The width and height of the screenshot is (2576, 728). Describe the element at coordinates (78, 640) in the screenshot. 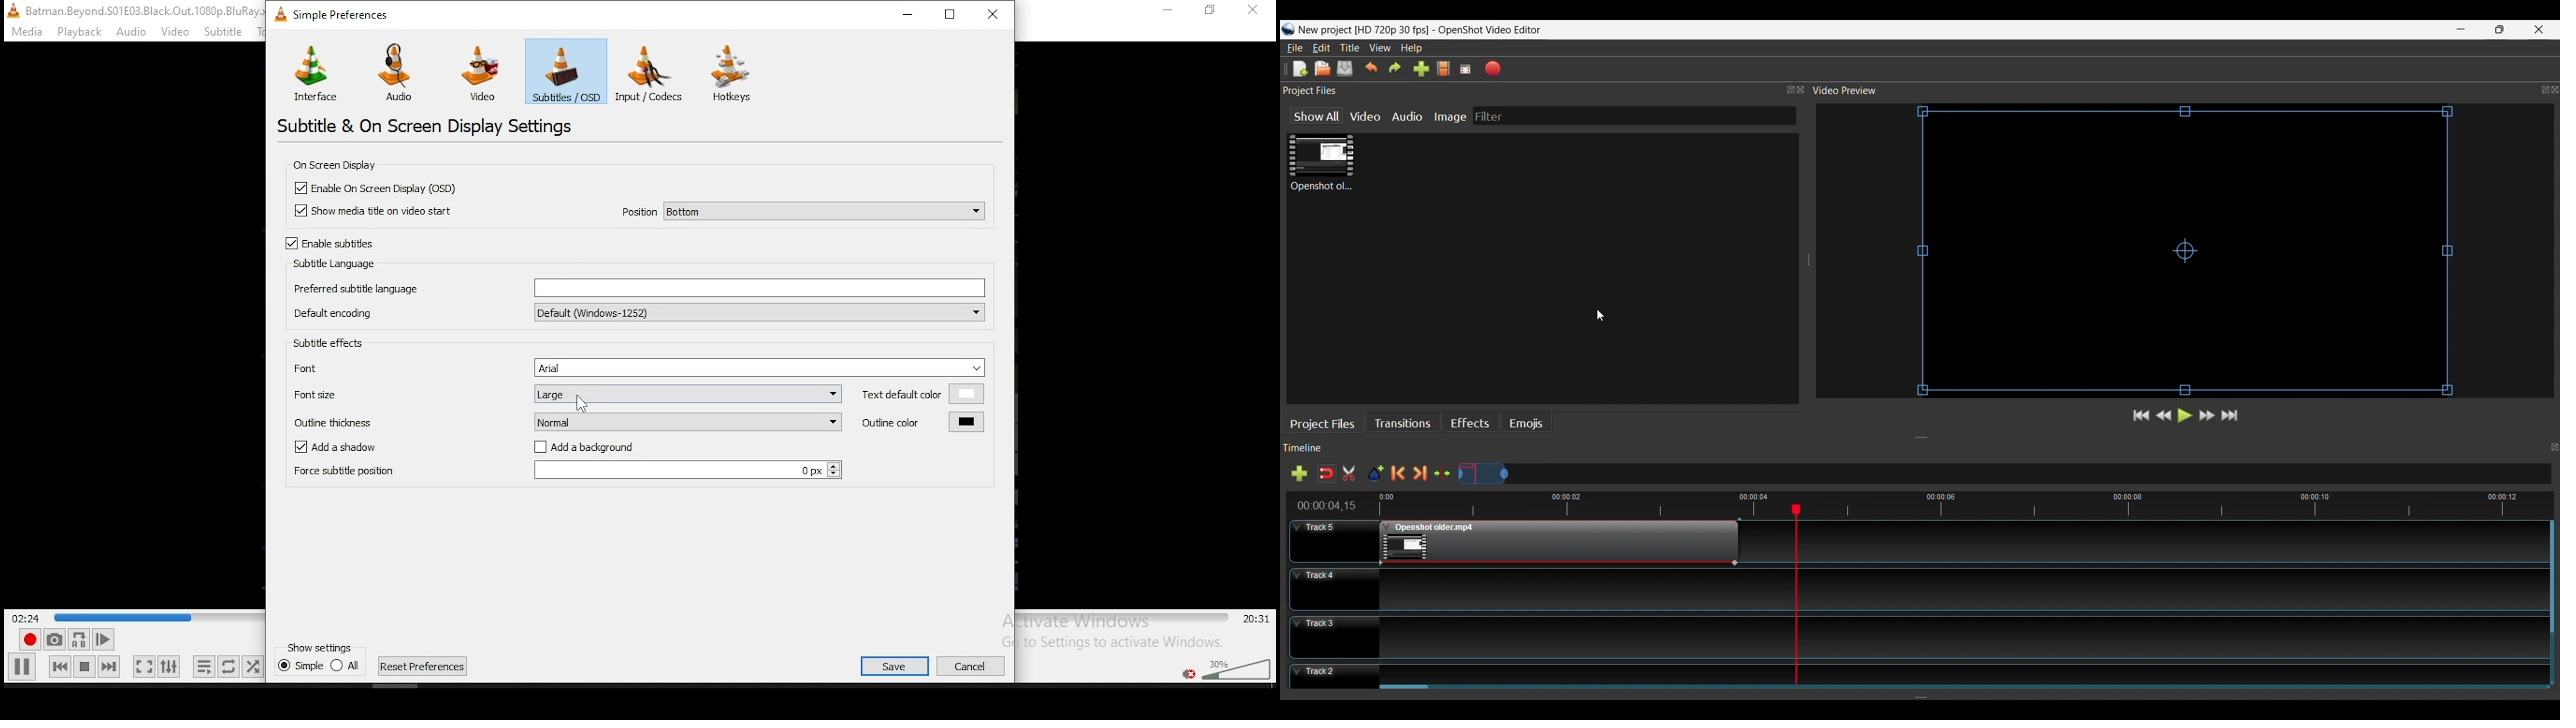

I see `loop between point A and point B continuously. Click set point A.` at that location.